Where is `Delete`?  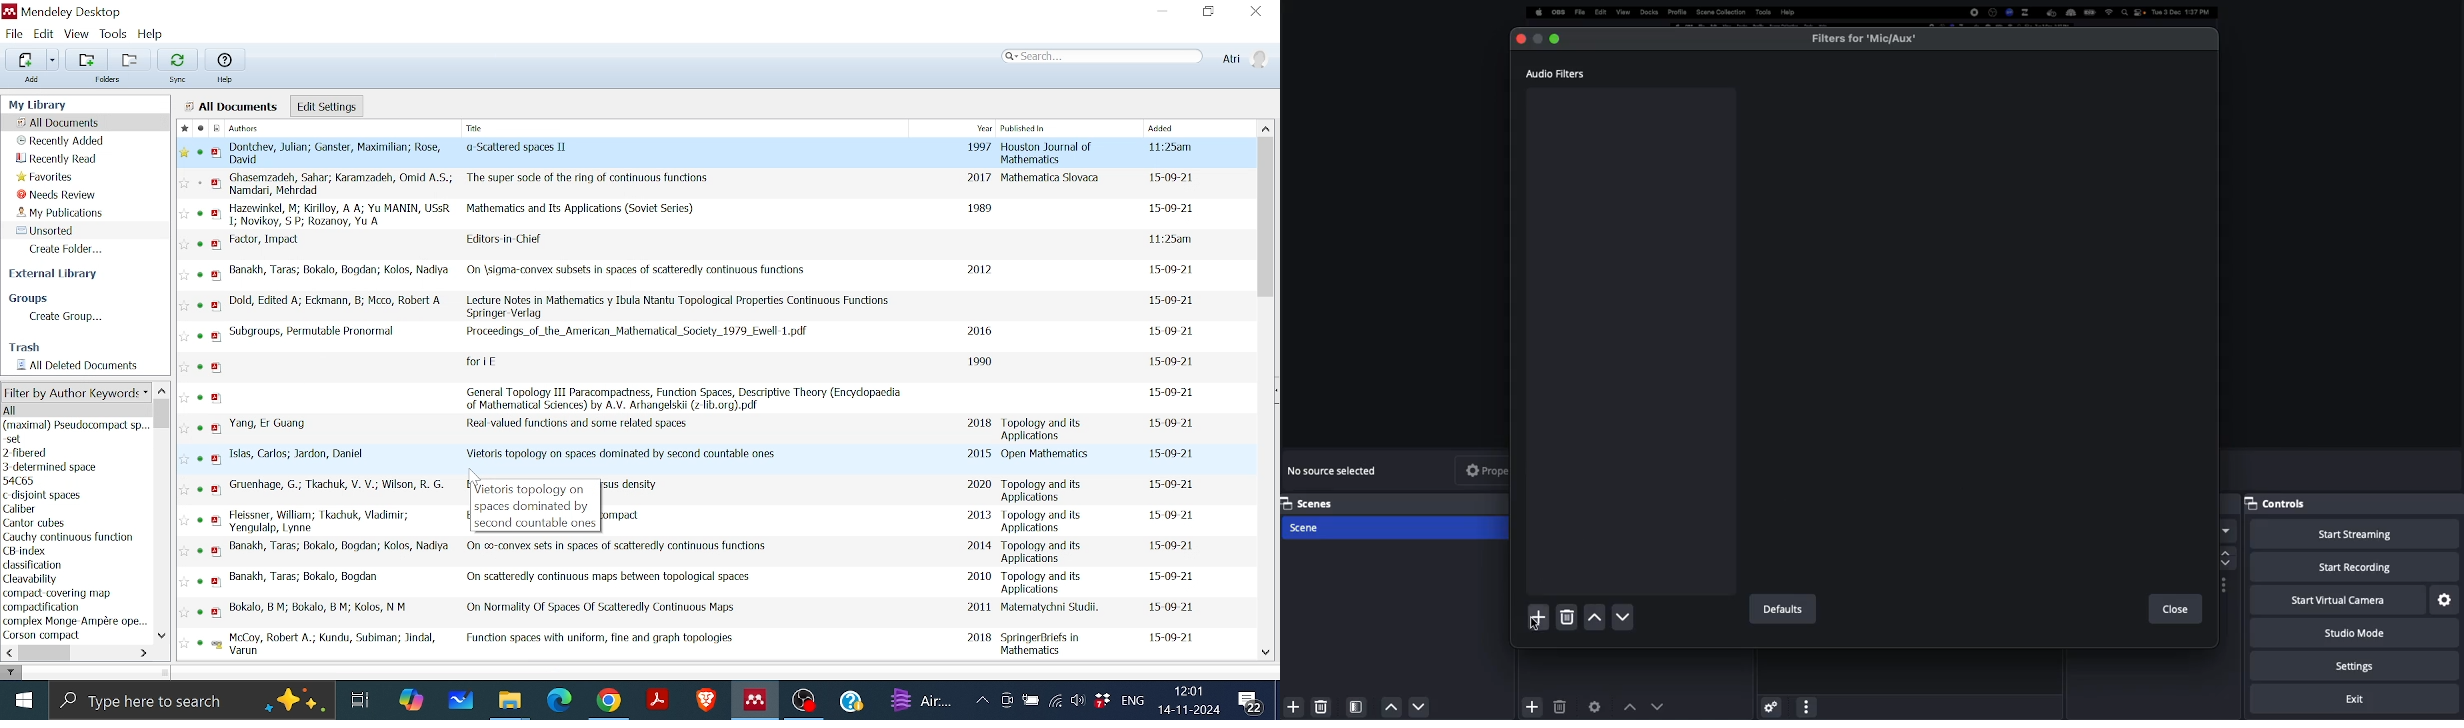
Delete is located at coordinates (1566, 618).